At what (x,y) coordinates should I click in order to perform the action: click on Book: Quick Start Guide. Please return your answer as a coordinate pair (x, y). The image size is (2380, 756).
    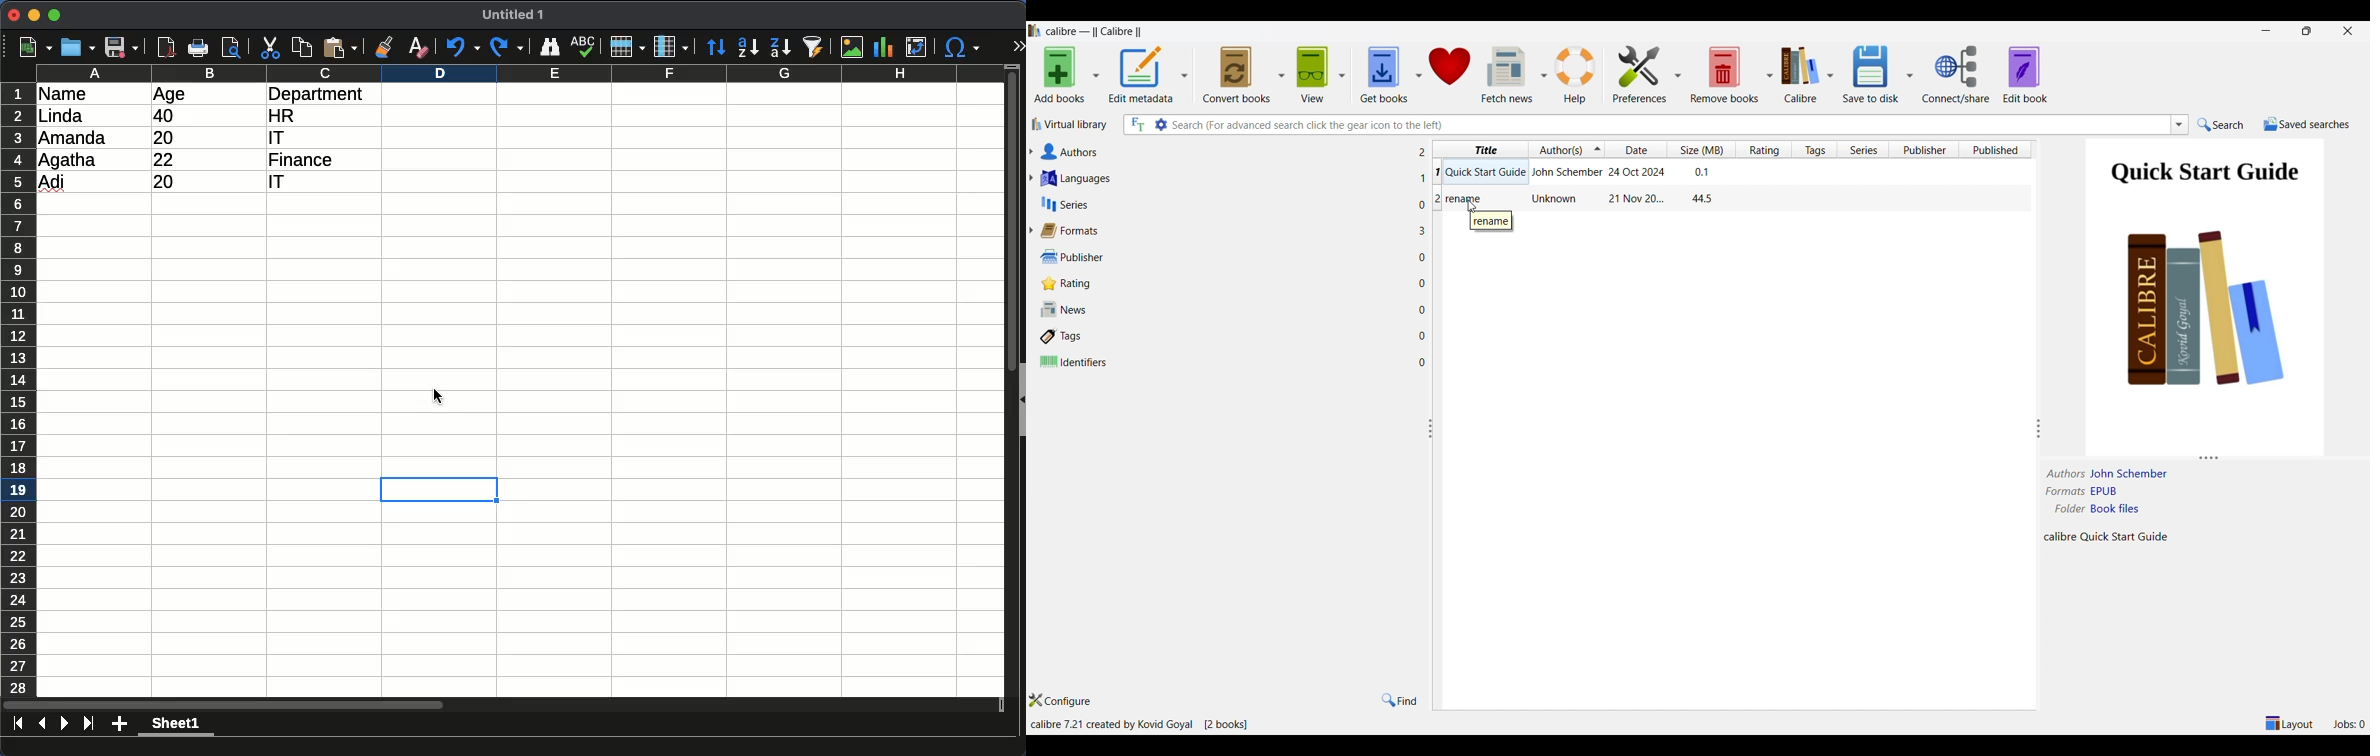
    Looking at the image, I should click on (1579, 171).